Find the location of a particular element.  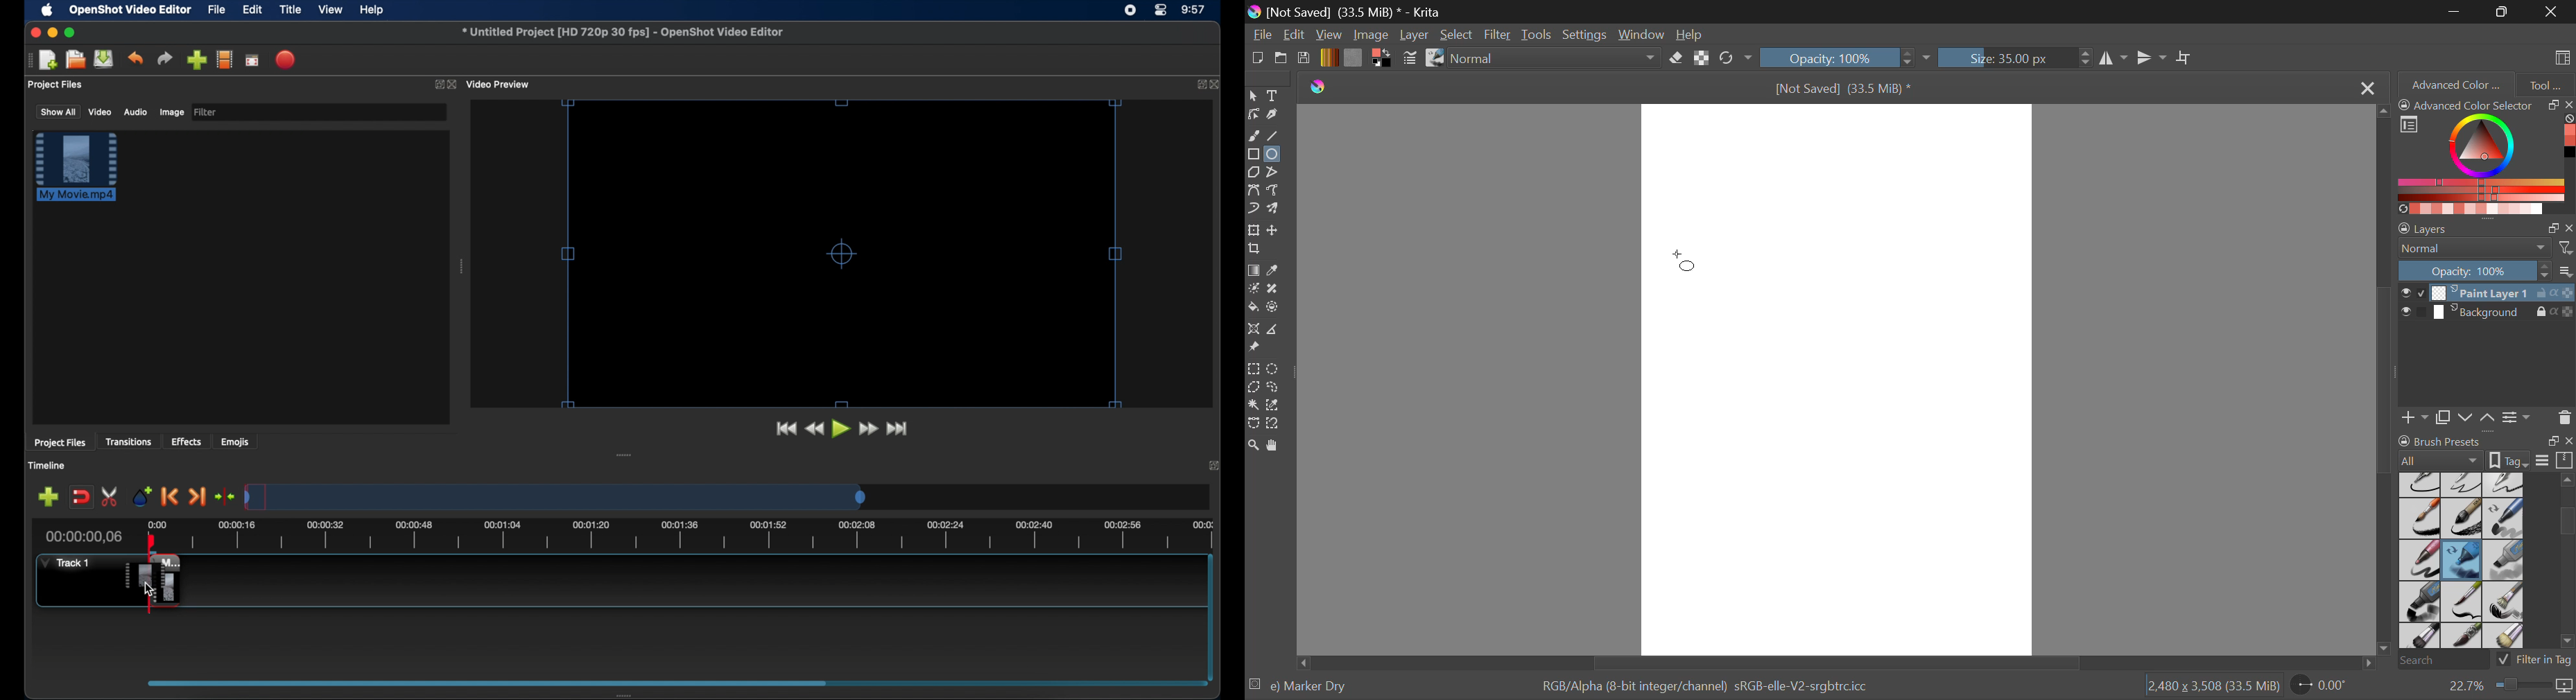

Stroke Type is located at coordinates (1434, 59).